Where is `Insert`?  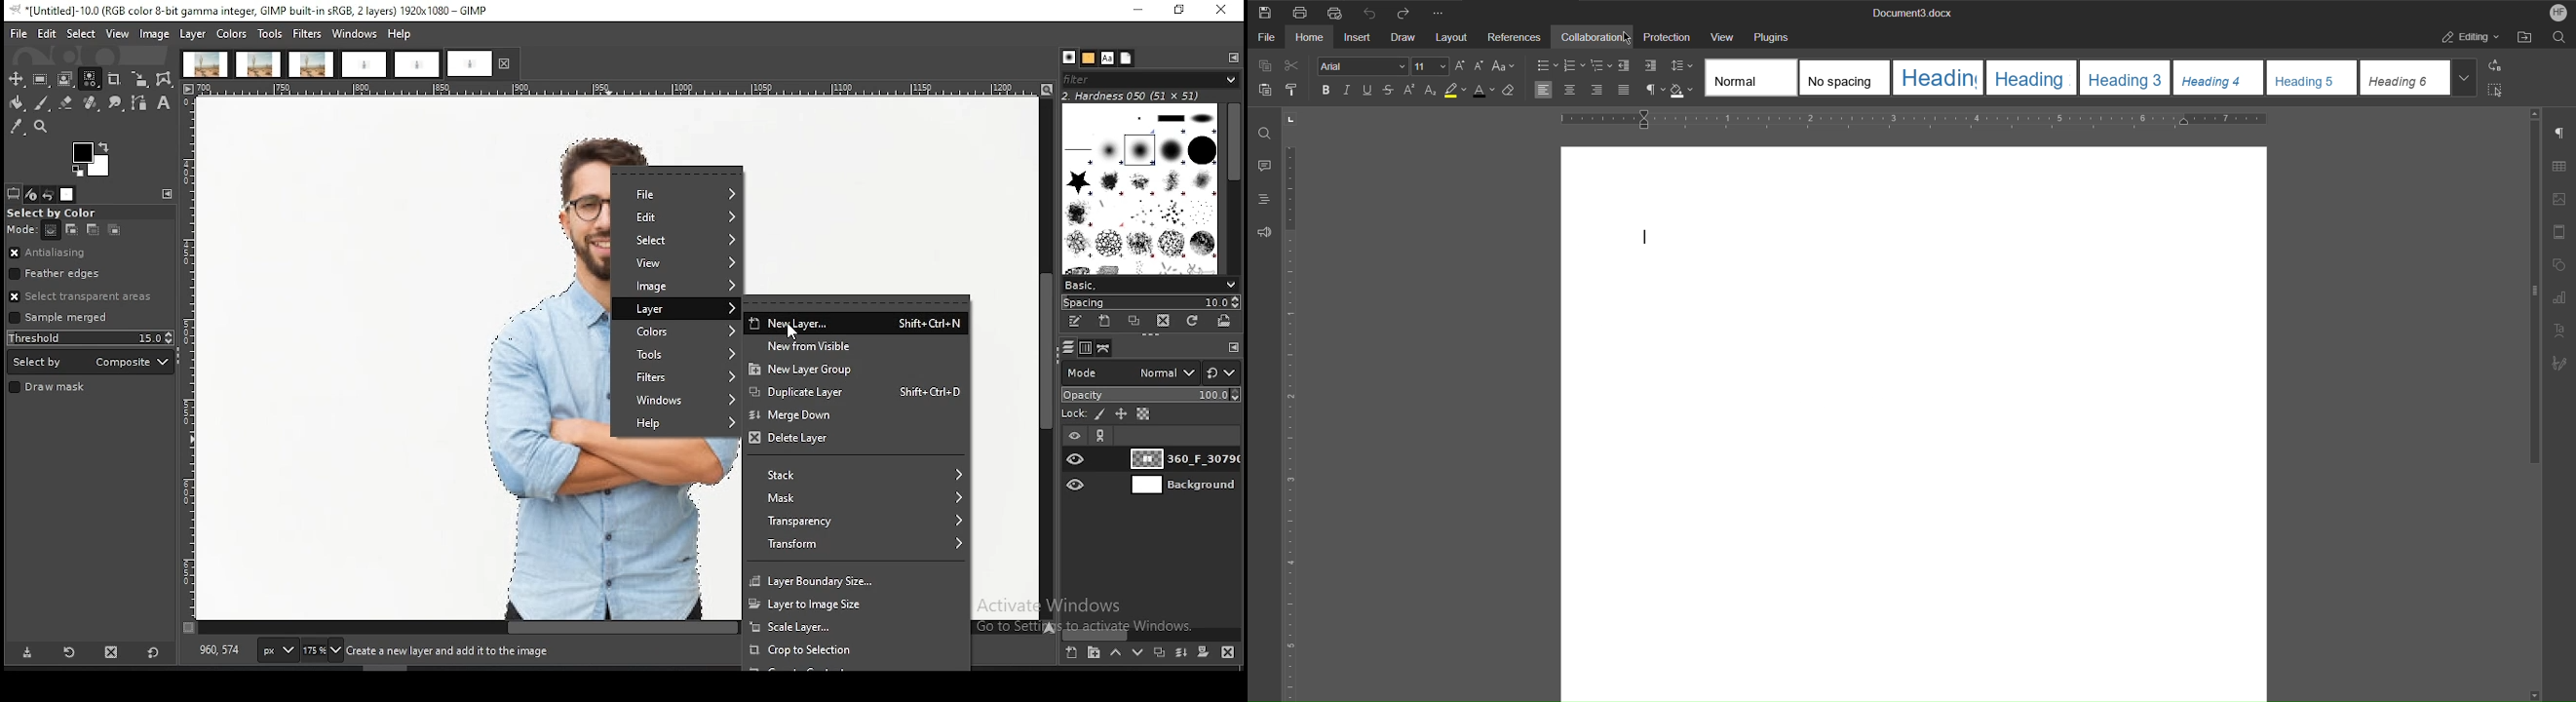
Insert is located at coordinates (1360, 40).